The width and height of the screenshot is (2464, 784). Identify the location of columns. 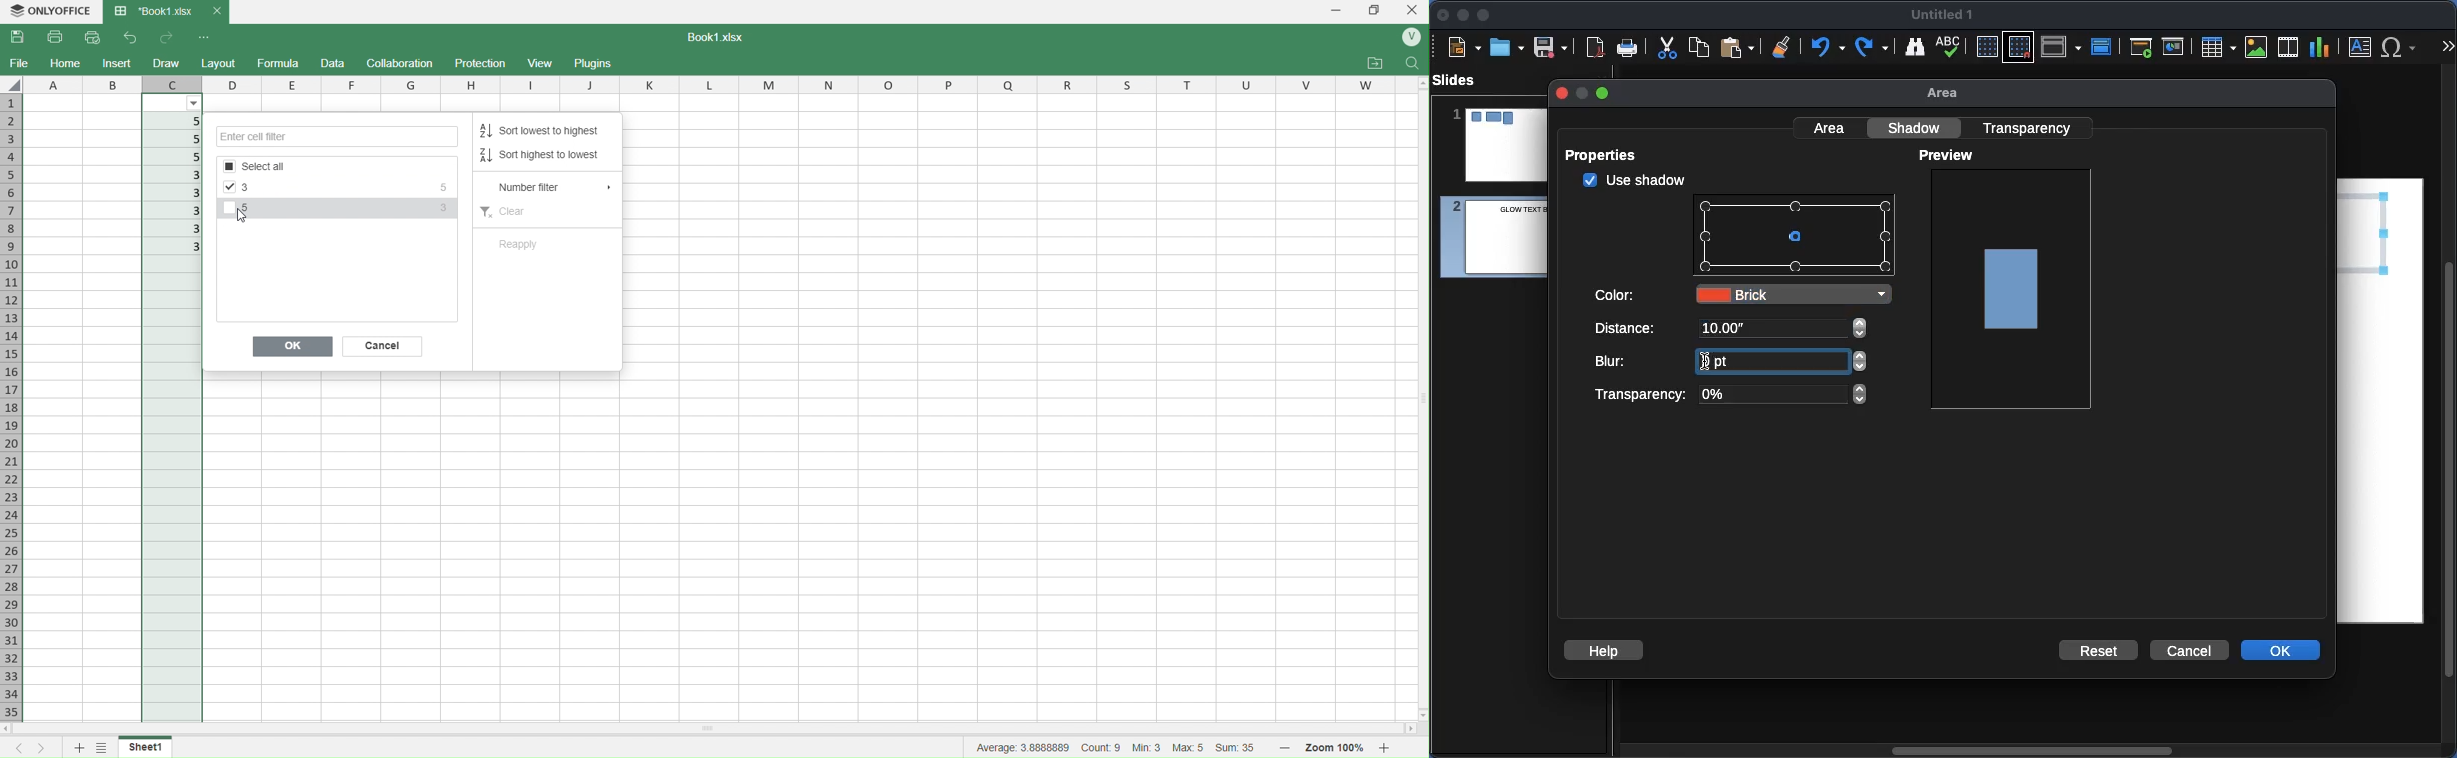
(803, 83).